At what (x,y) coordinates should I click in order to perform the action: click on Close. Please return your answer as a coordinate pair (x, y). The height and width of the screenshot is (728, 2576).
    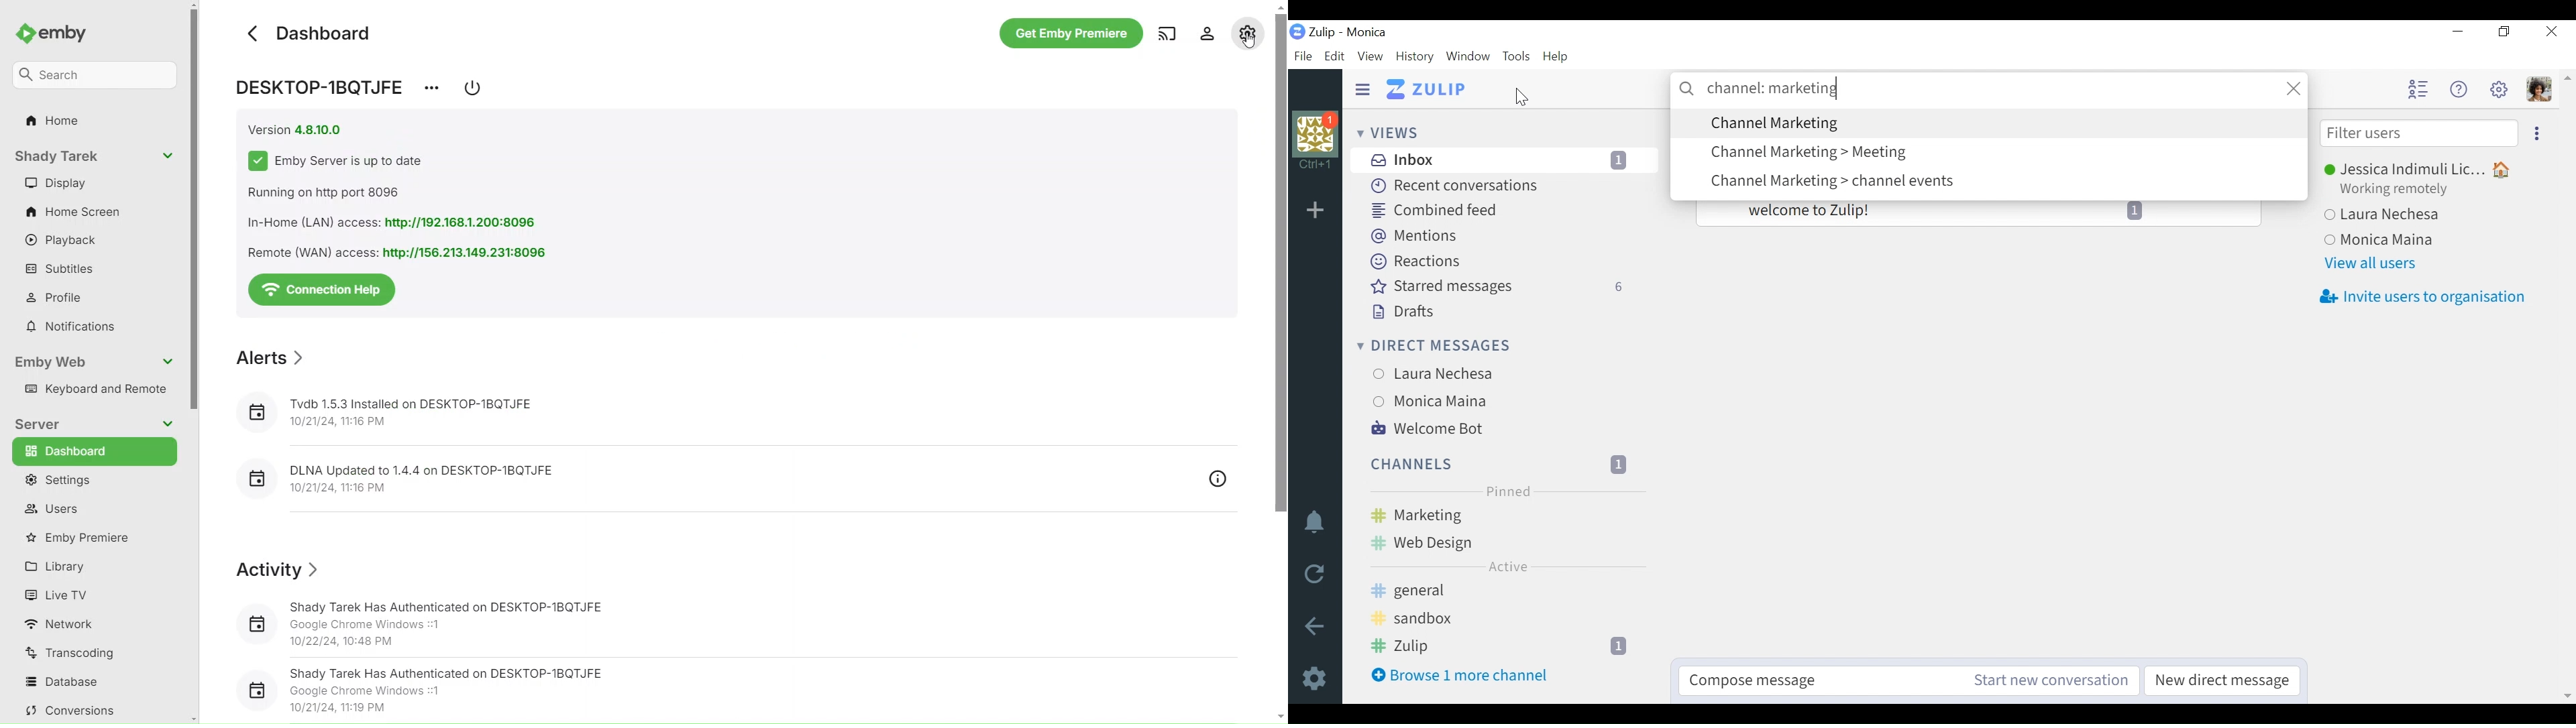
    Looking at the image, I should click on (2549, 31).